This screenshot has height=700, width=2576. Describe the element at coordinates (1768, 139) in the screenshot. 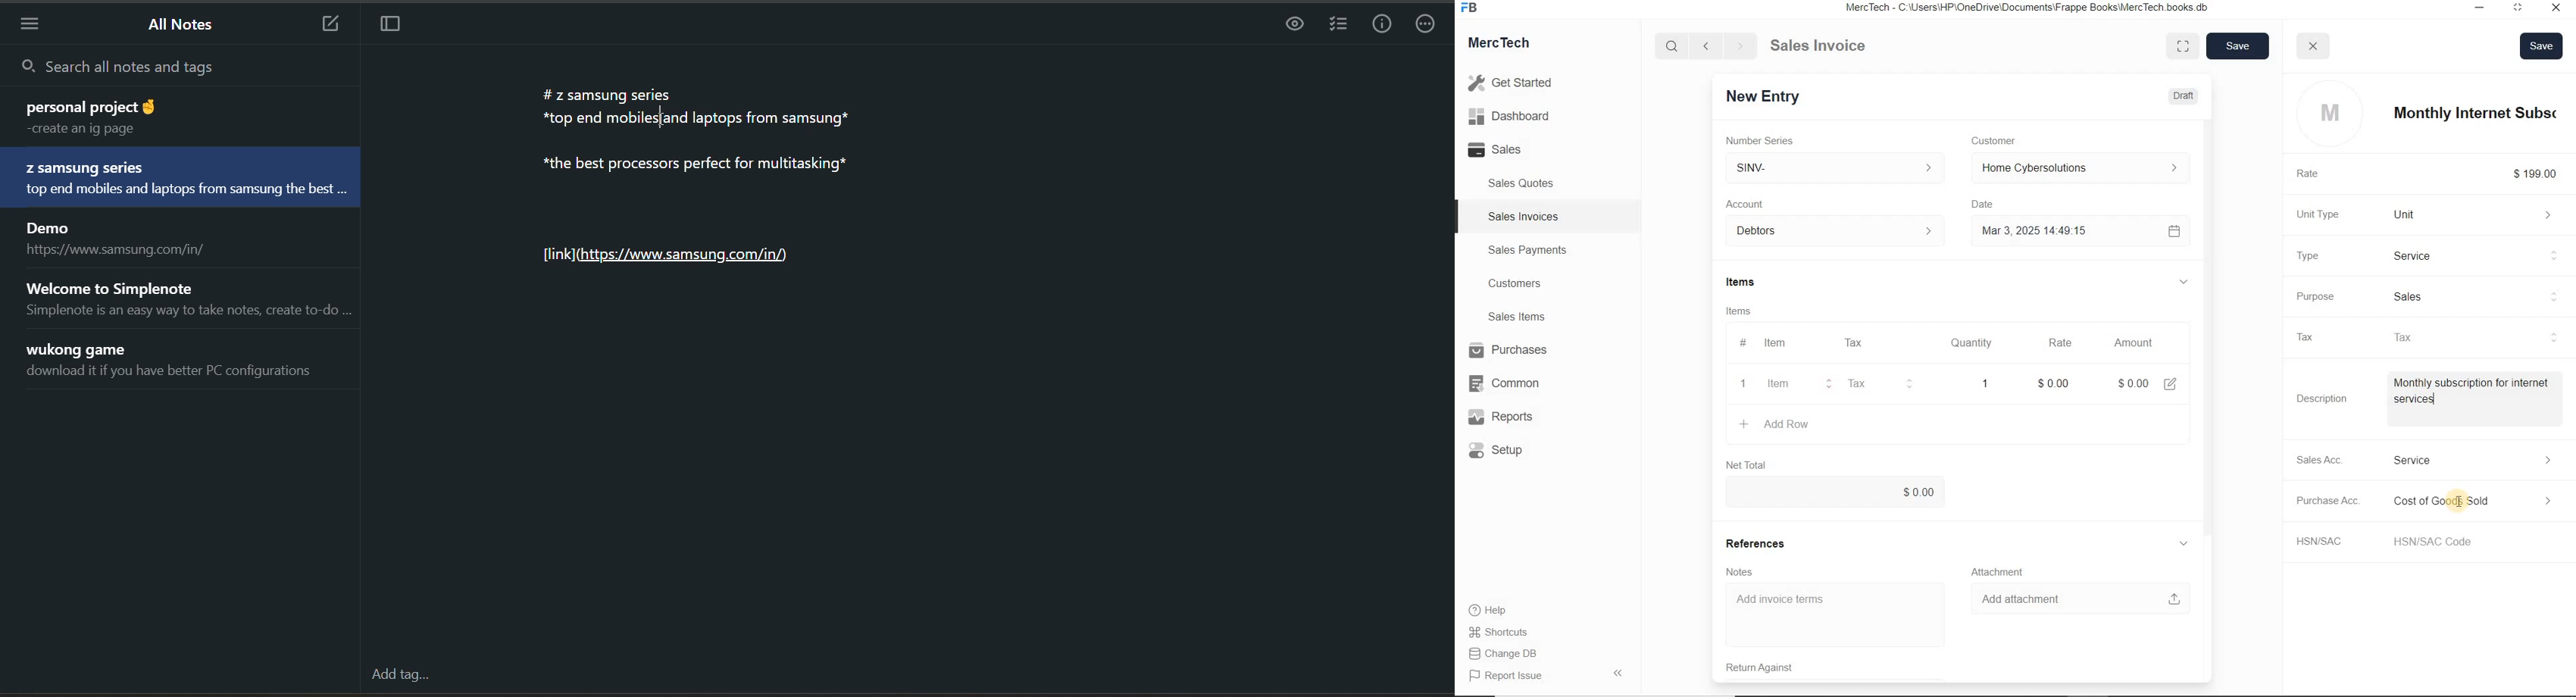

I see `Number Series` at that location.